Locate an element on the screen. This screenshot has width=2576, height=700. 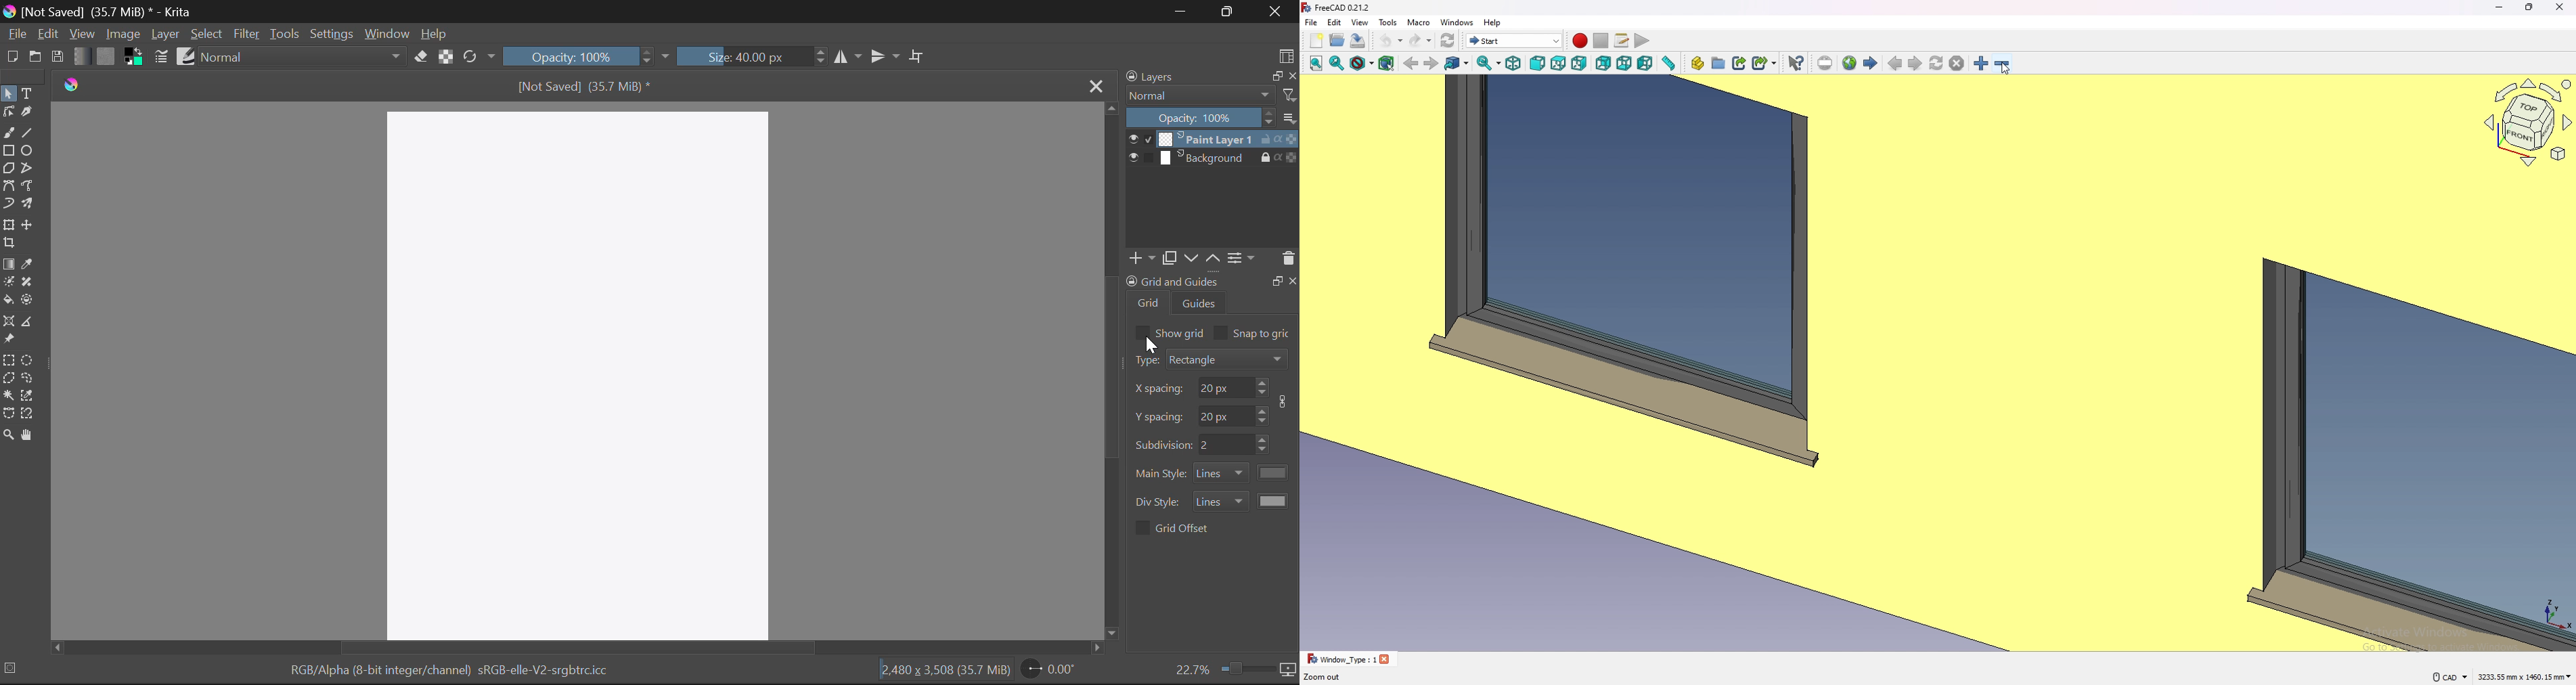
tab 1 is located at coordinates (1349, 659).